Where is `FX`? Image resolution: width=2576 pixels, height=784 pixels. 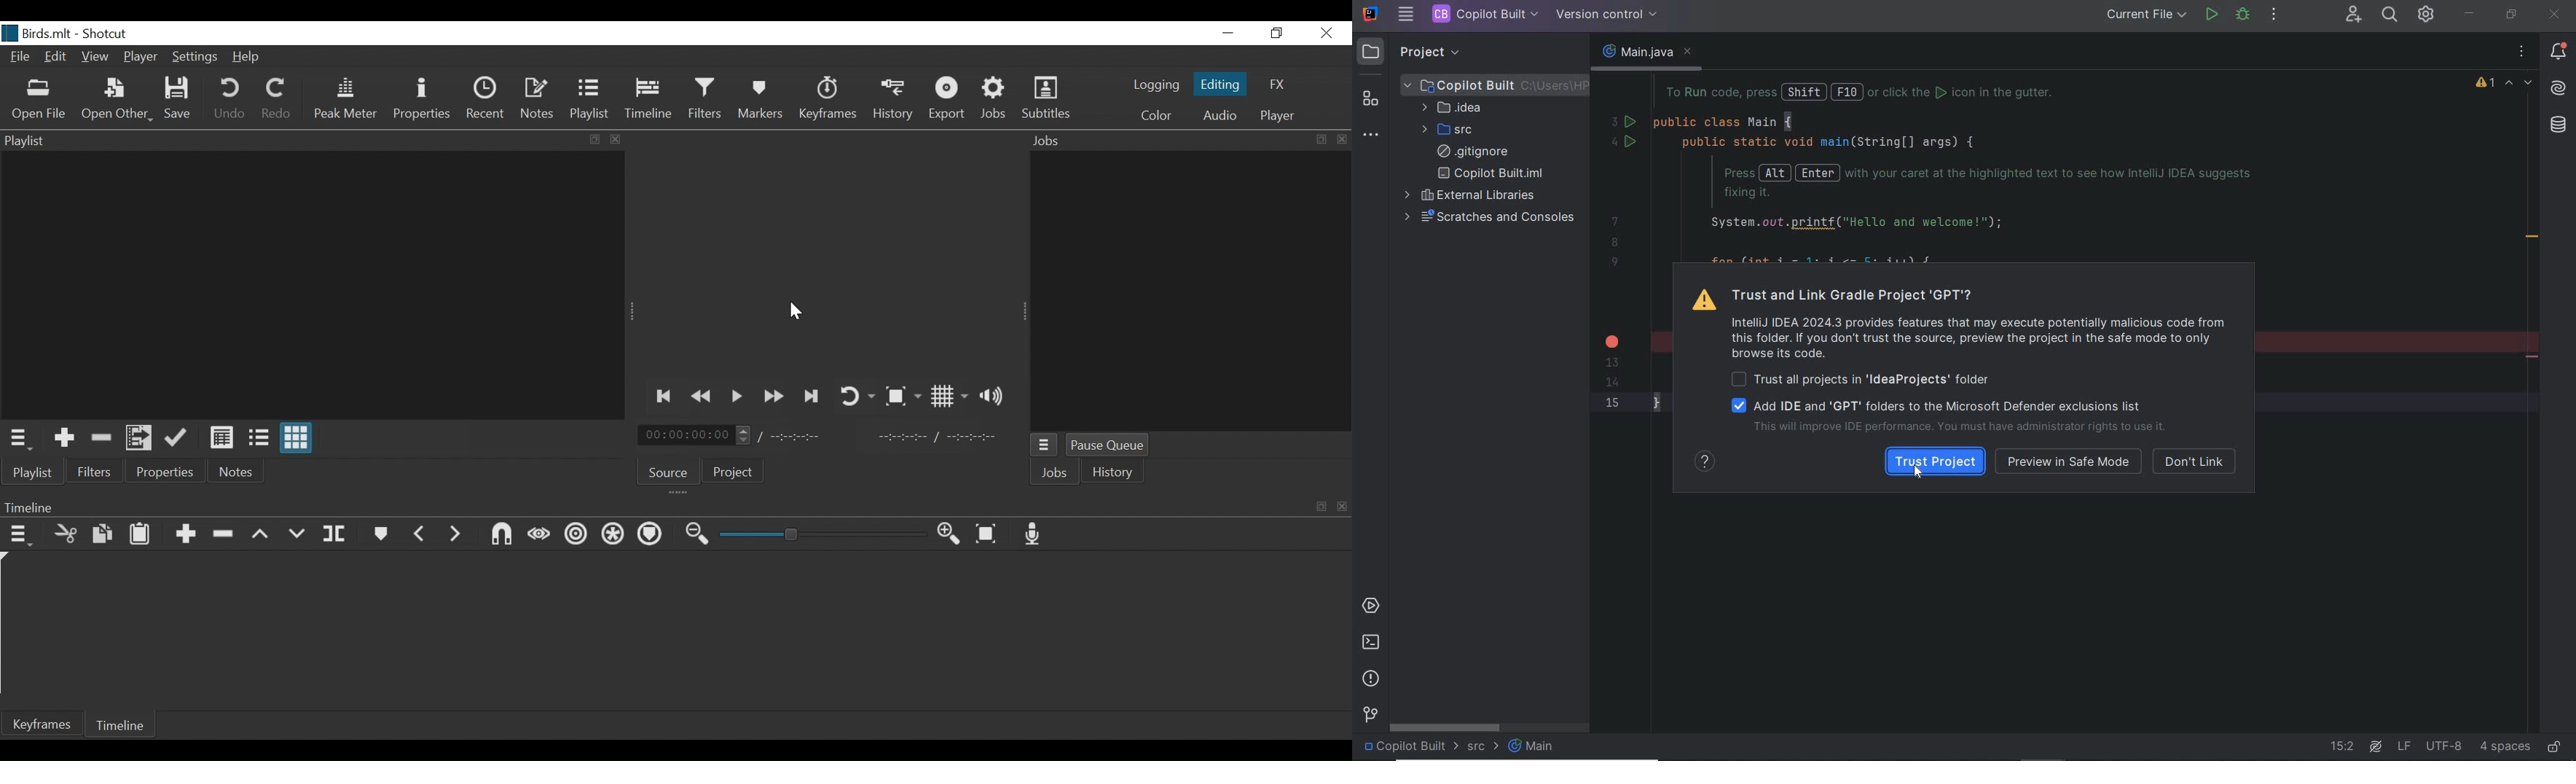 FX is located at coordinates (1278, 85).